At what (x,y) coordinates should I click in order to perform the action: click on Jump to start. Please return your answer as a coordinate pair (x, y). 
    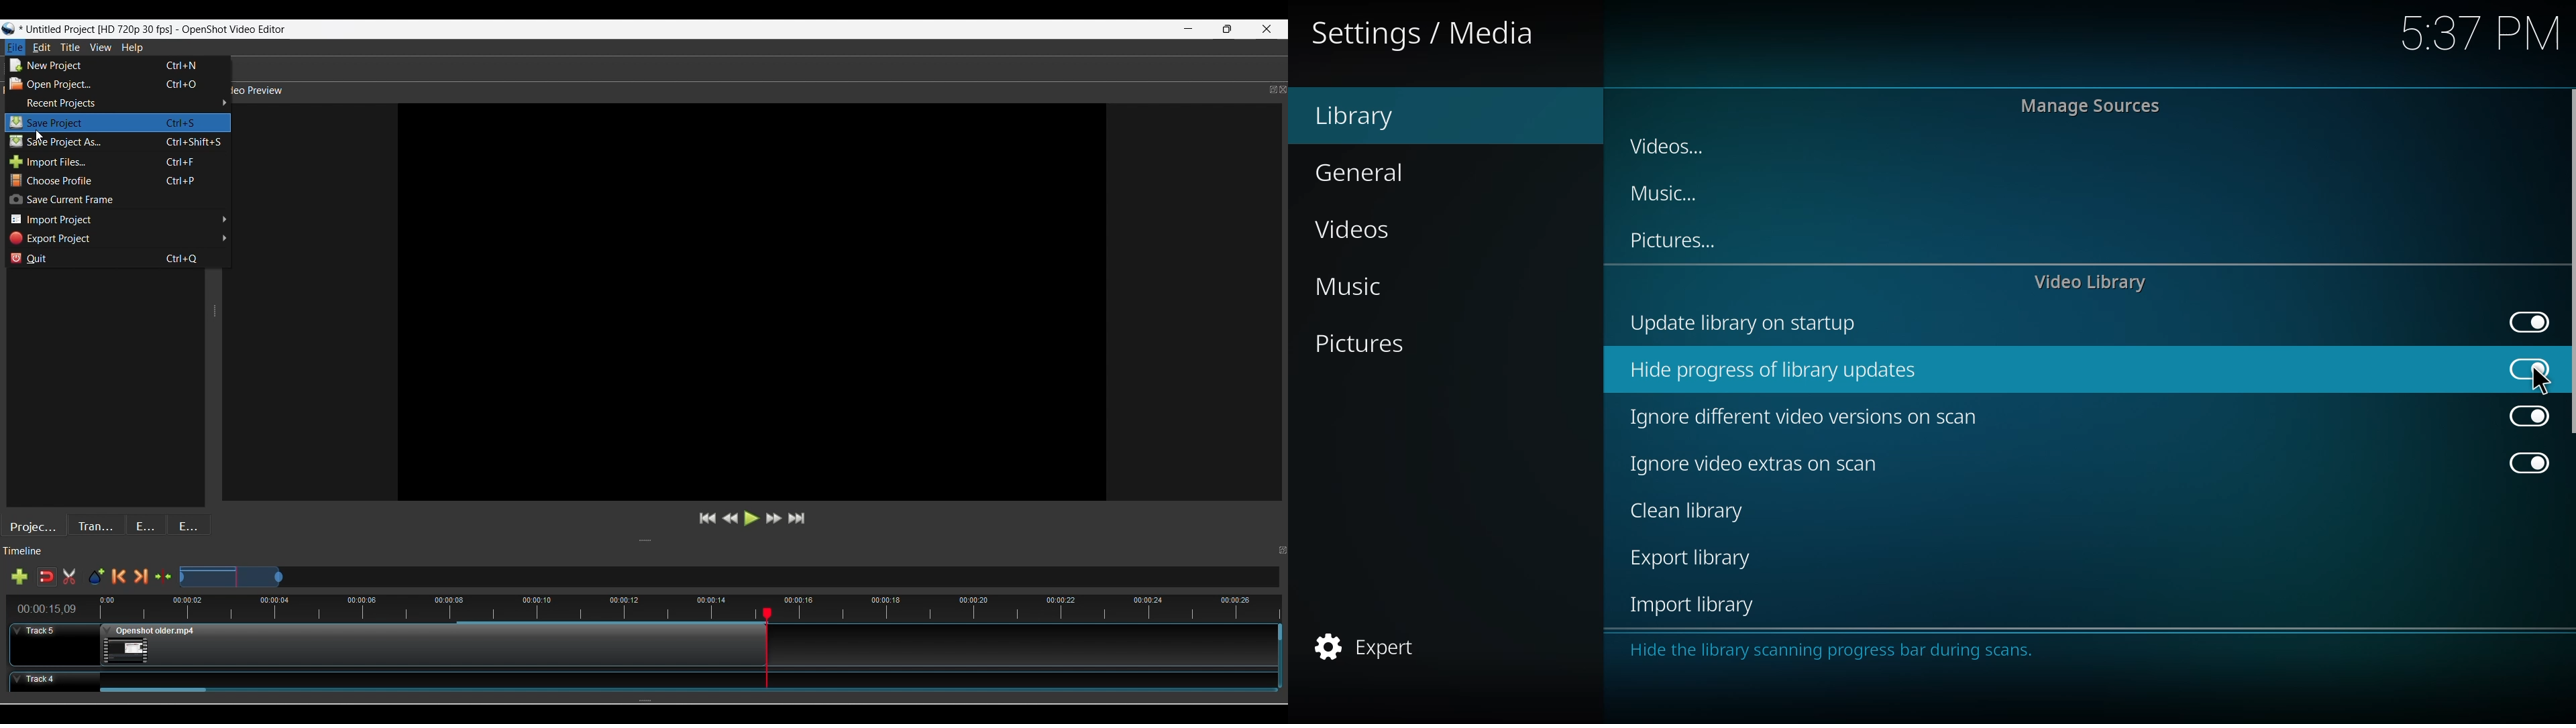
    Looking at the image, I should click on (708, 518).